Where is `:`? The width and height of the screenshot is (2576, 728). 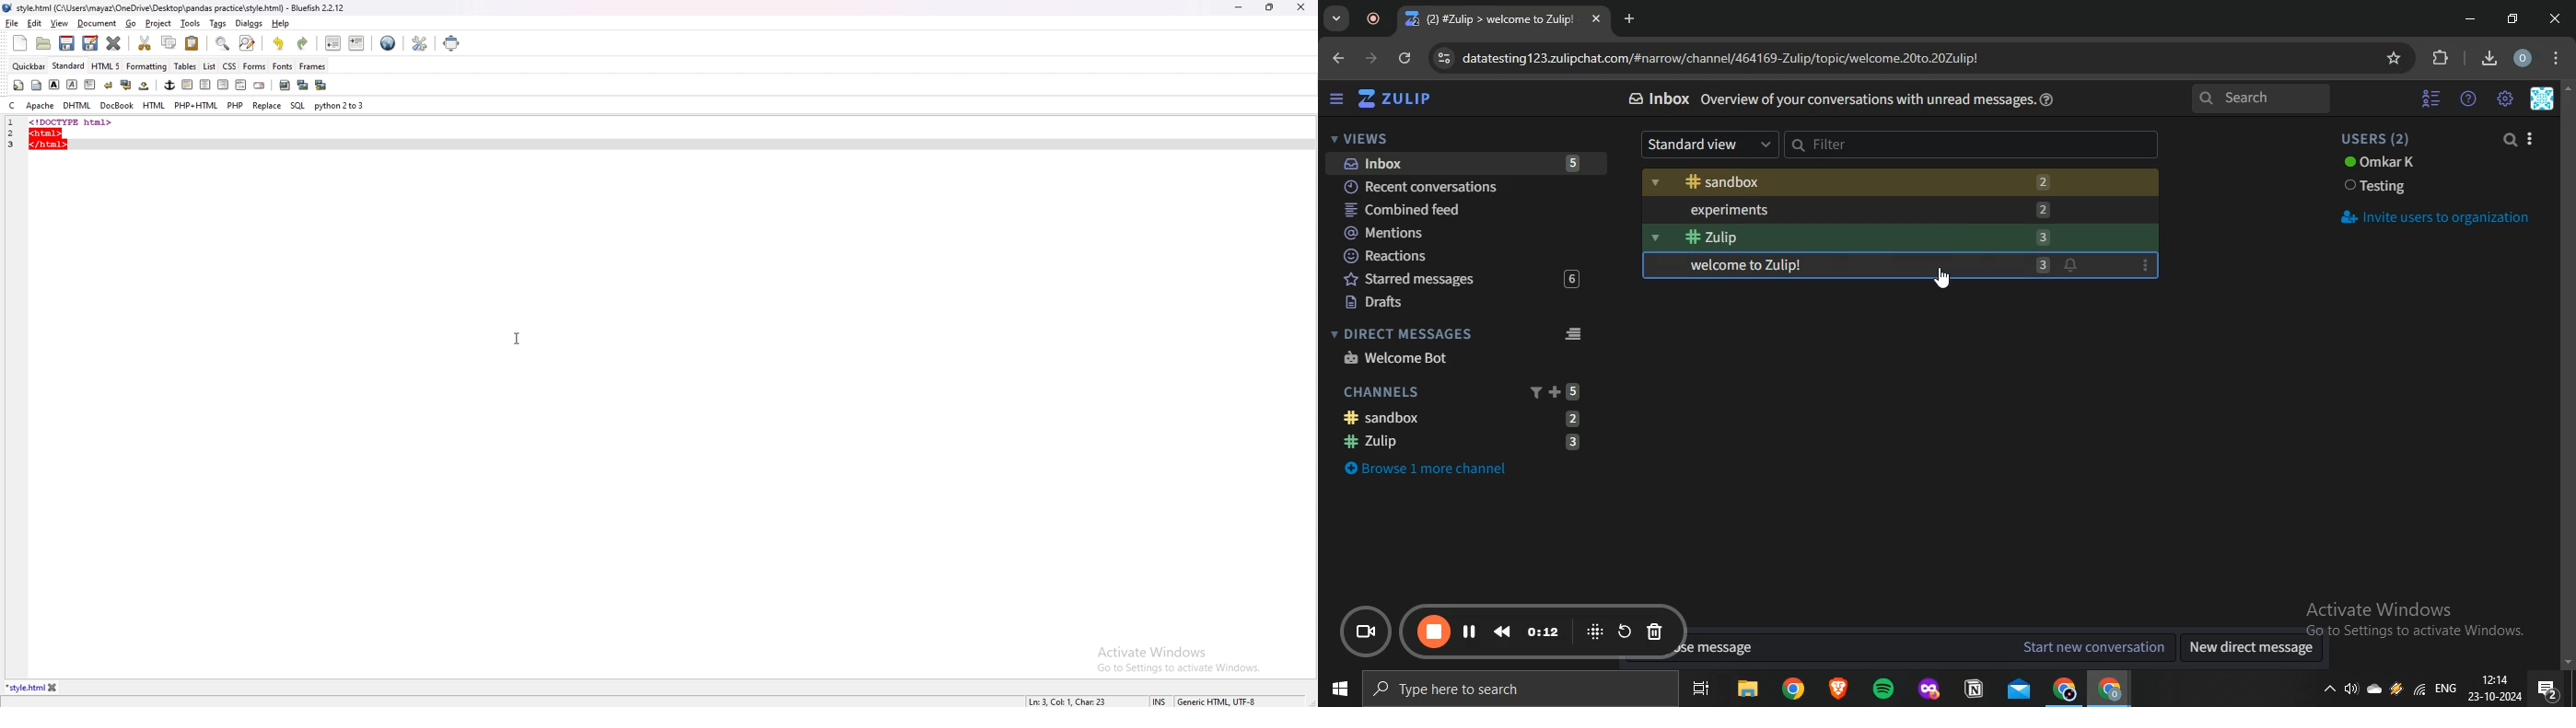 : is located at coordinates (2145, 266).